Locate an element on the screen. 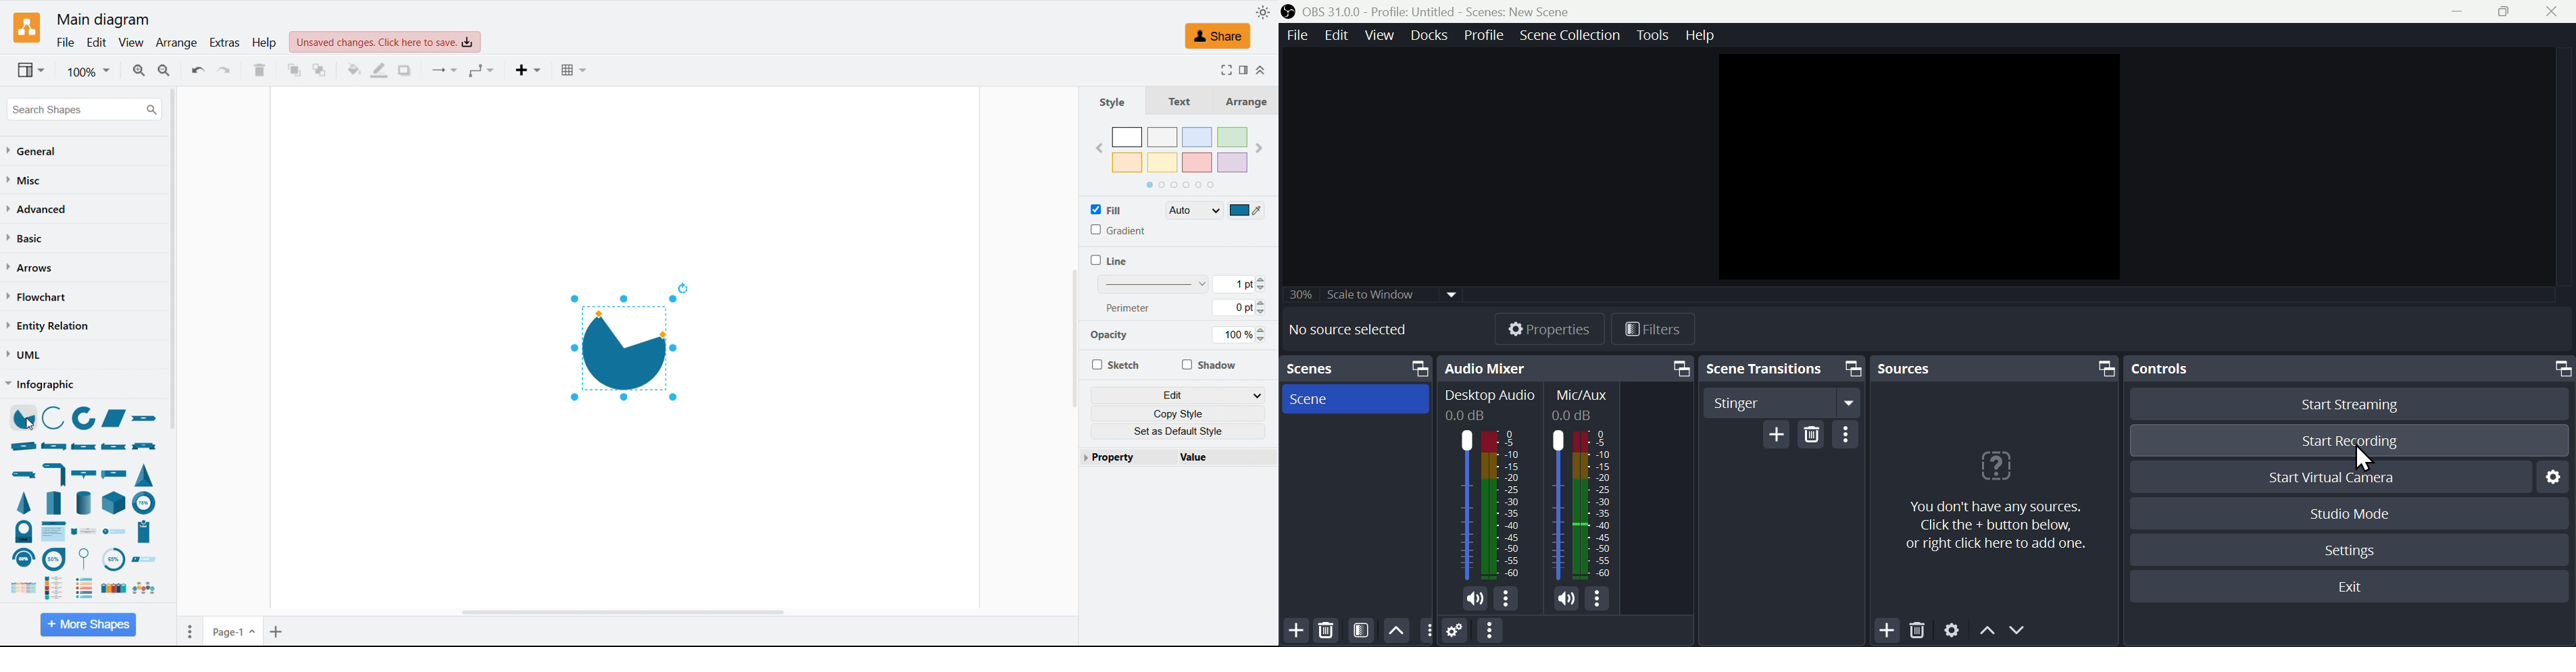  down is located at coordinates (2019, 630).